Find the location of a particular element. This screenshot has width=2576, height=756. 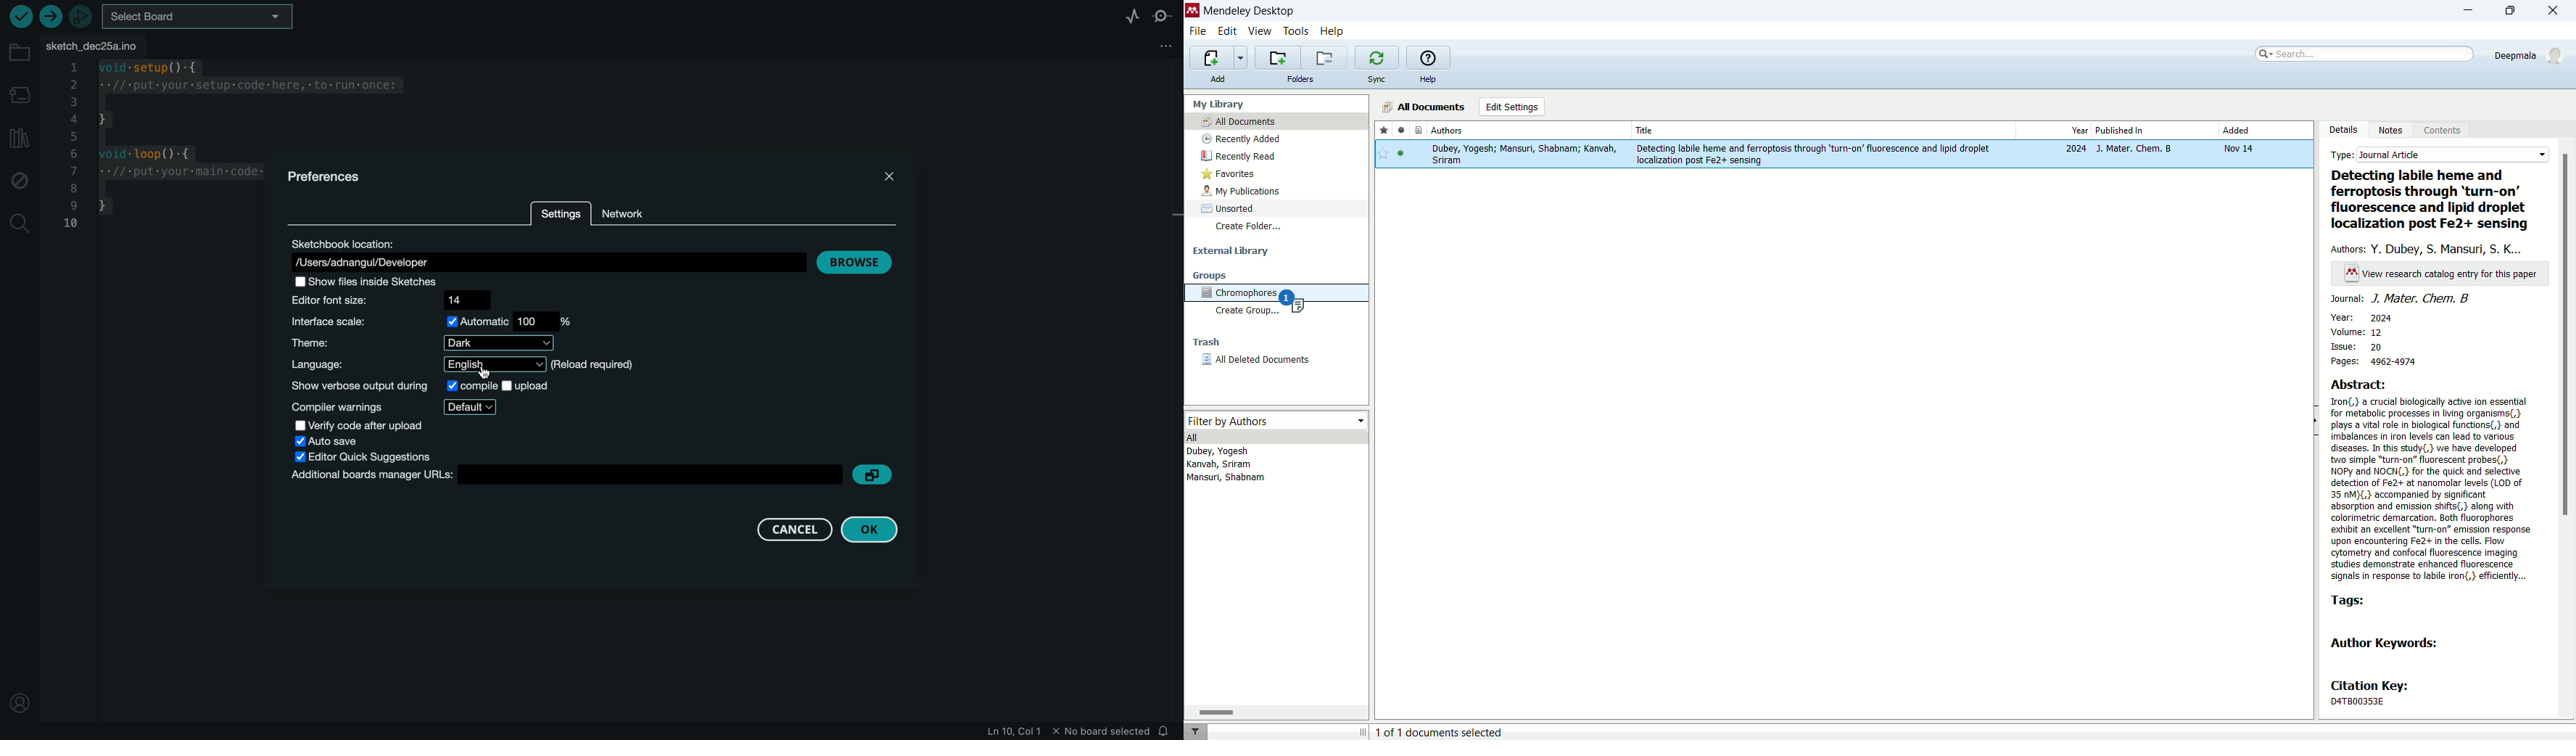

library  manager is located at coordinates (18, 137).